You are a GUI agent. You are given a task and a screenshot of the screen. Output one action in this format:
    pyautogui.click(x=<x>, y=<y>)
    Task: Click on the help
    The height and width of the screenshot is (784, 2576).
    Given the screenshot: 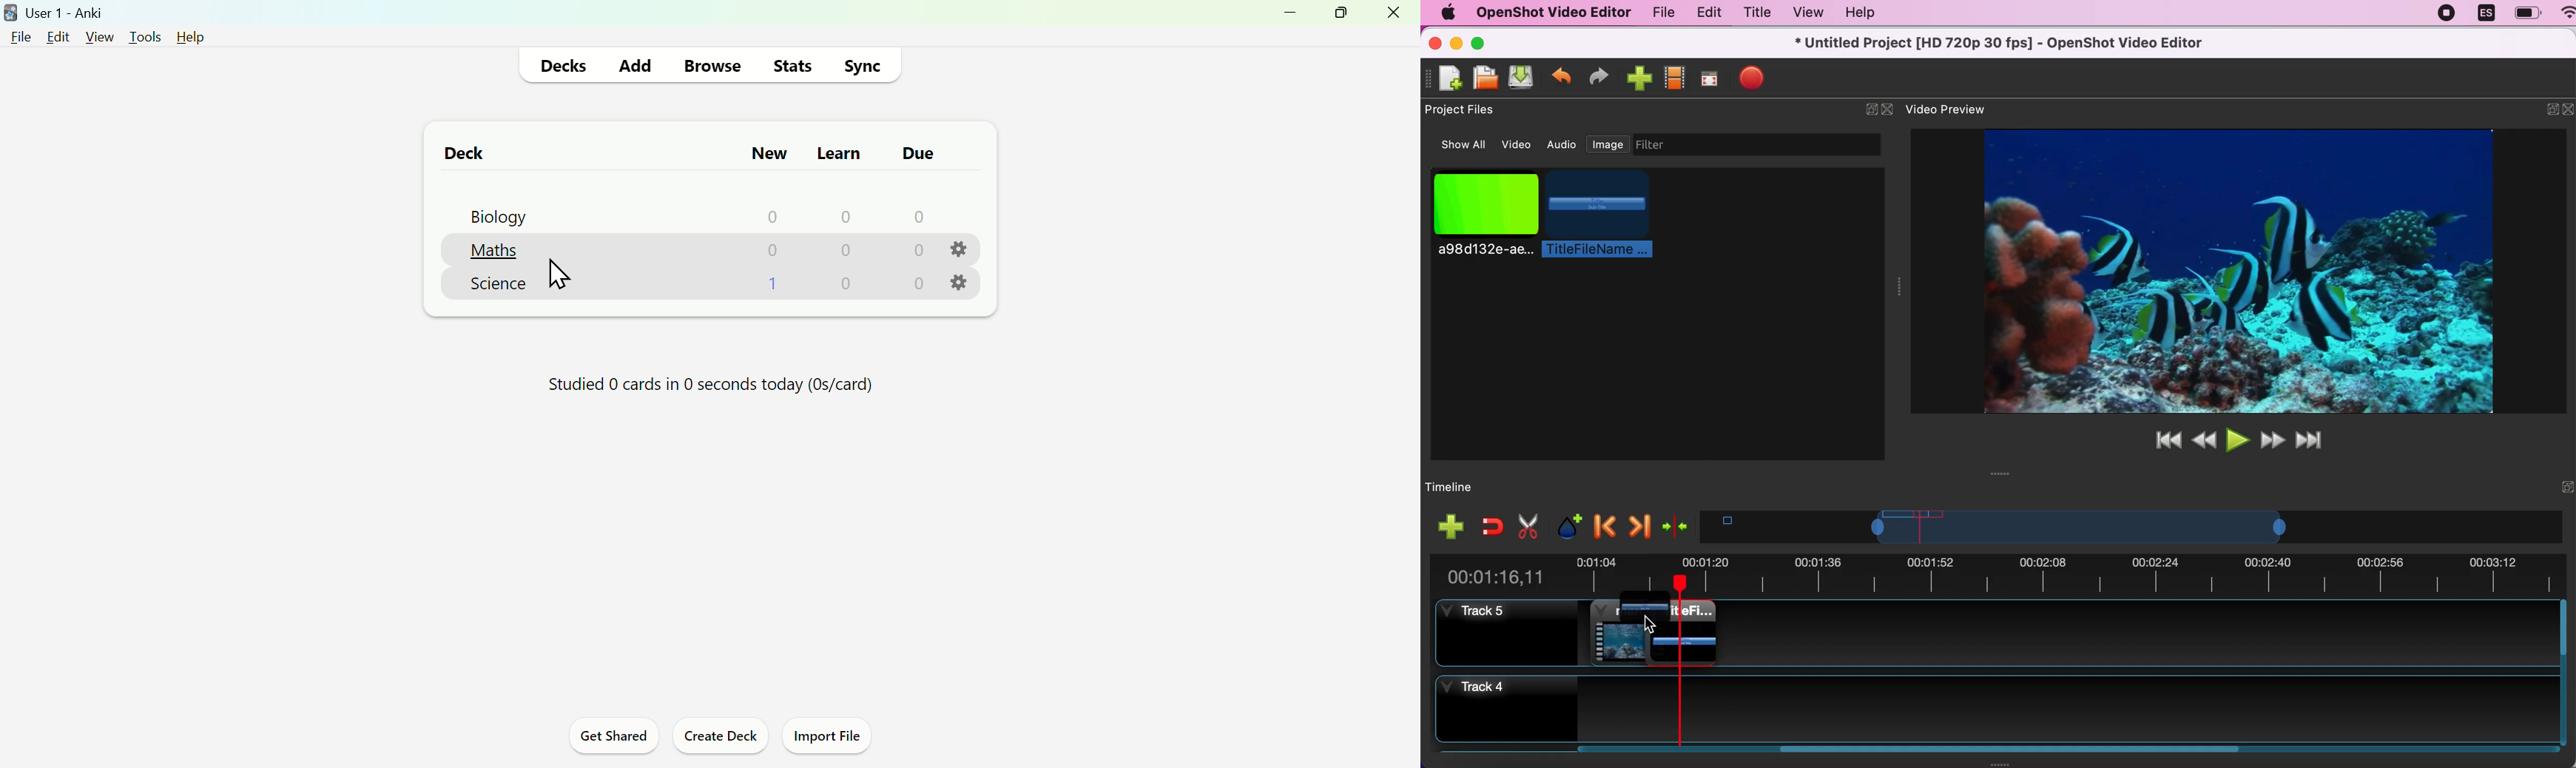 What is the action you would take?
    pyautogui.click(x=193, y=39)
    